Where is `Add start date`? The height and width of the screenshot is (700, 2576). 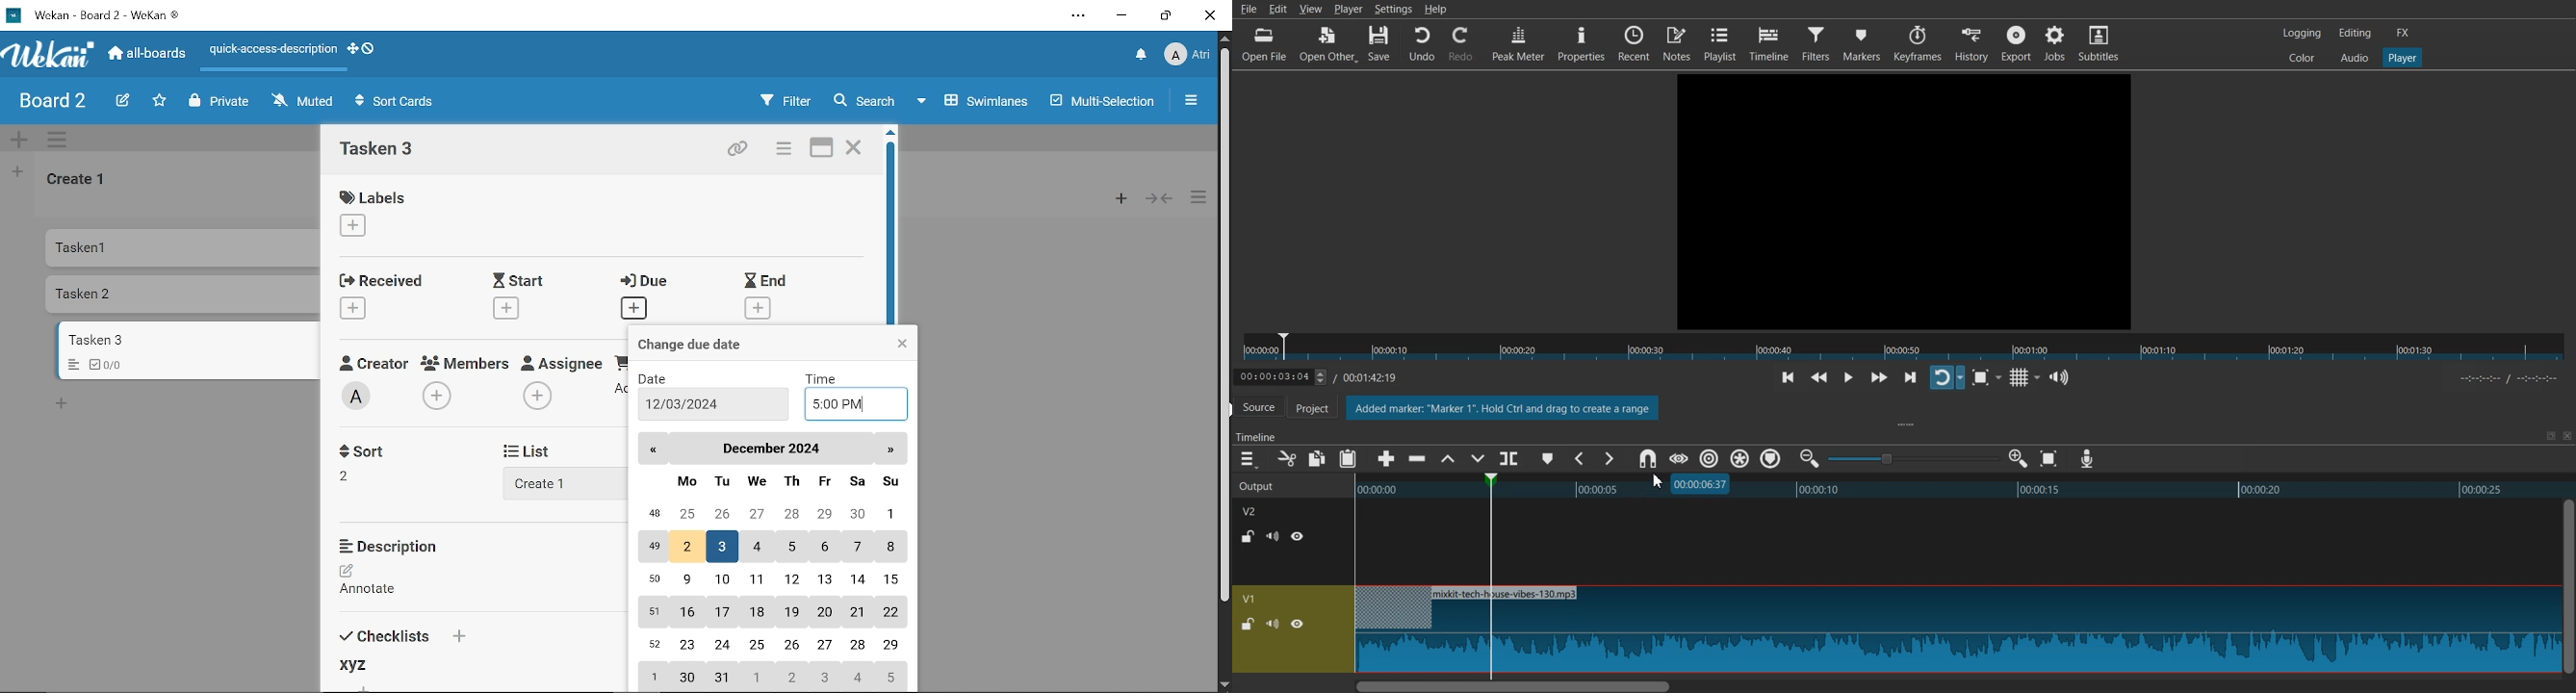 Add start date is located at coordinates (504, 307).